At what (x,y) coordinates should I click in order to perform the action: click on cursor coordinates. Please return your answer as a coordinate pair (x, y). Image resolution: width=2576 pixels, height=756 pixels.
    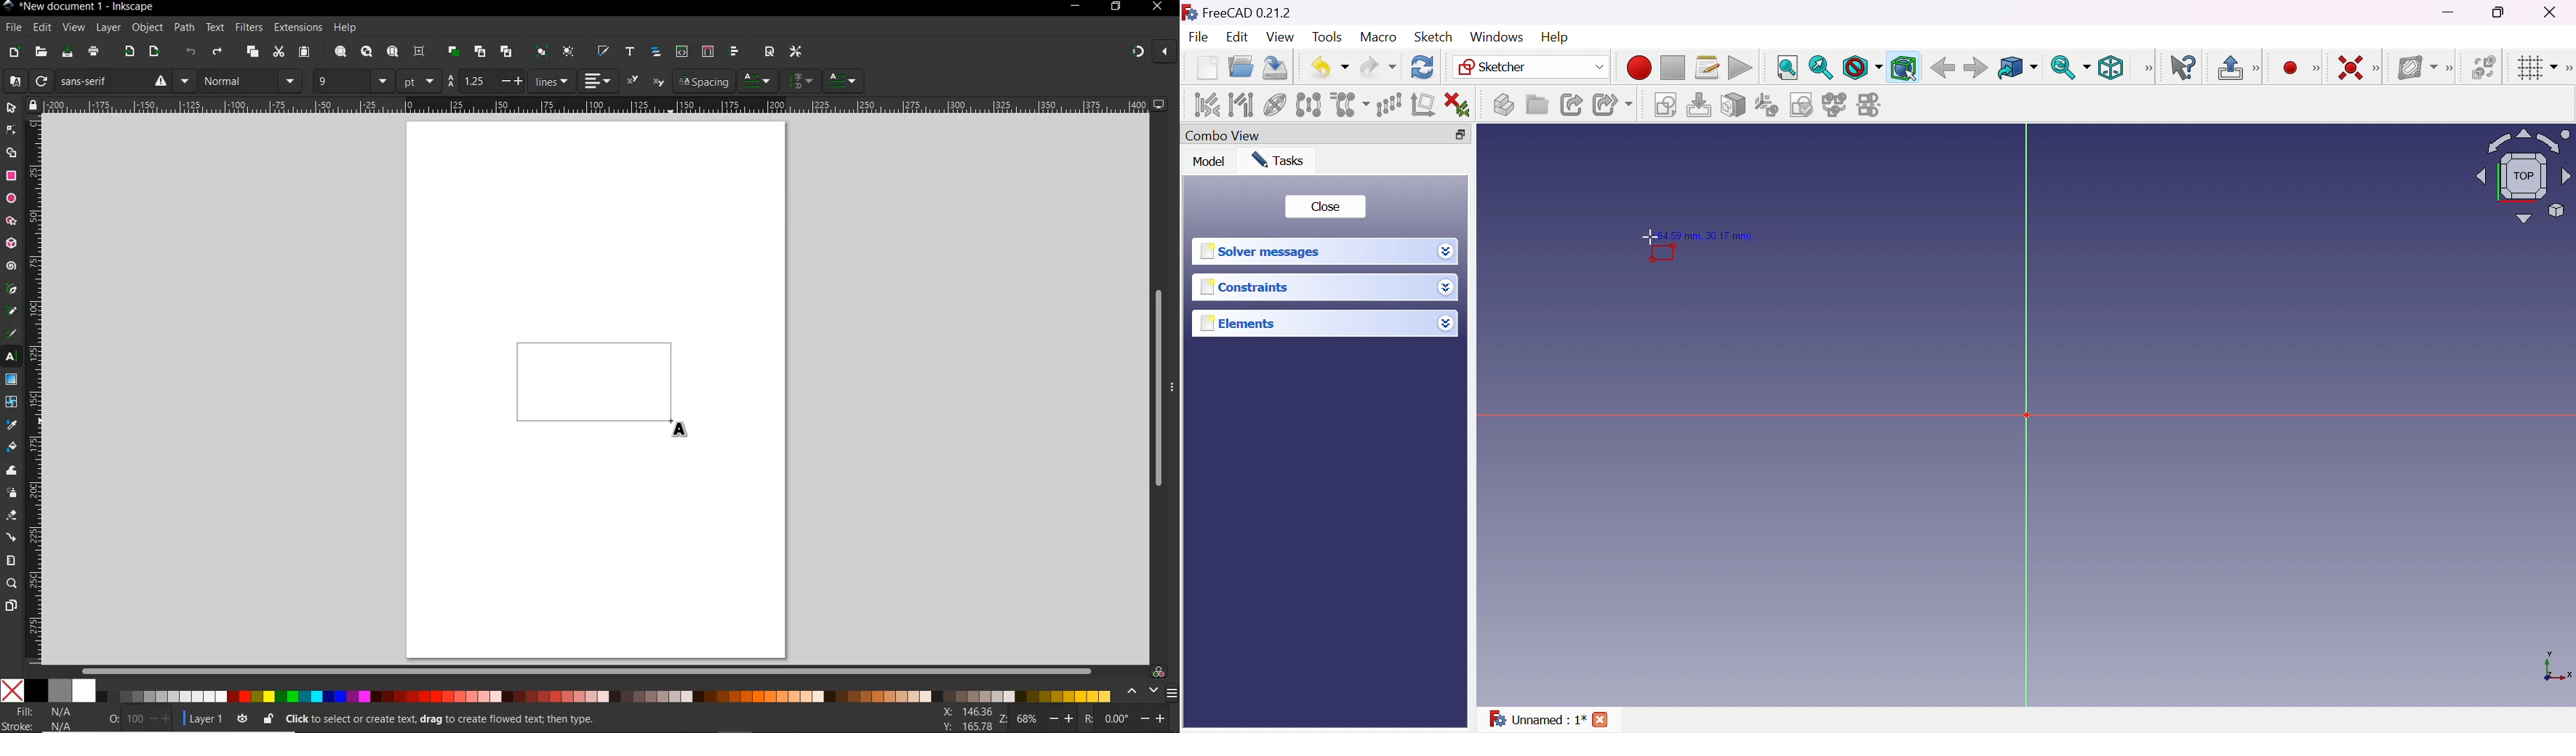
    Looking at the image, I should click on (965, 718).